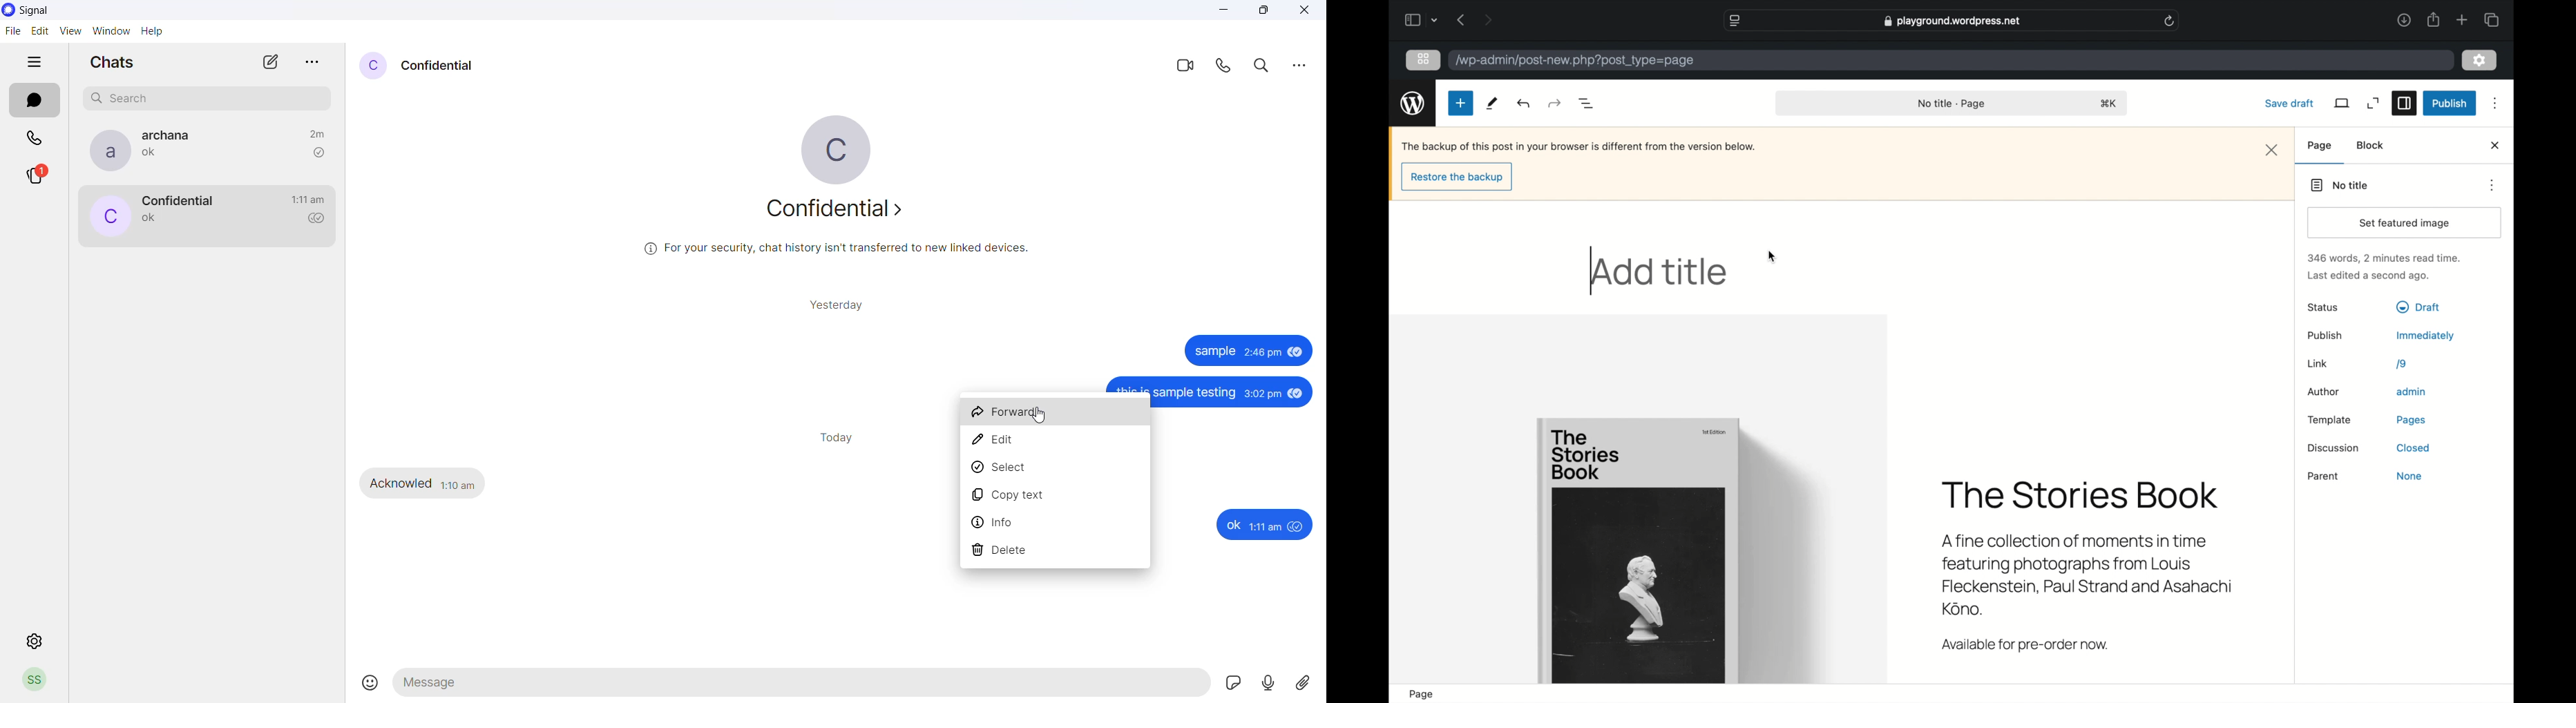 The image size is (2576, 728). I want to click on new tab, so click(2463, 21).